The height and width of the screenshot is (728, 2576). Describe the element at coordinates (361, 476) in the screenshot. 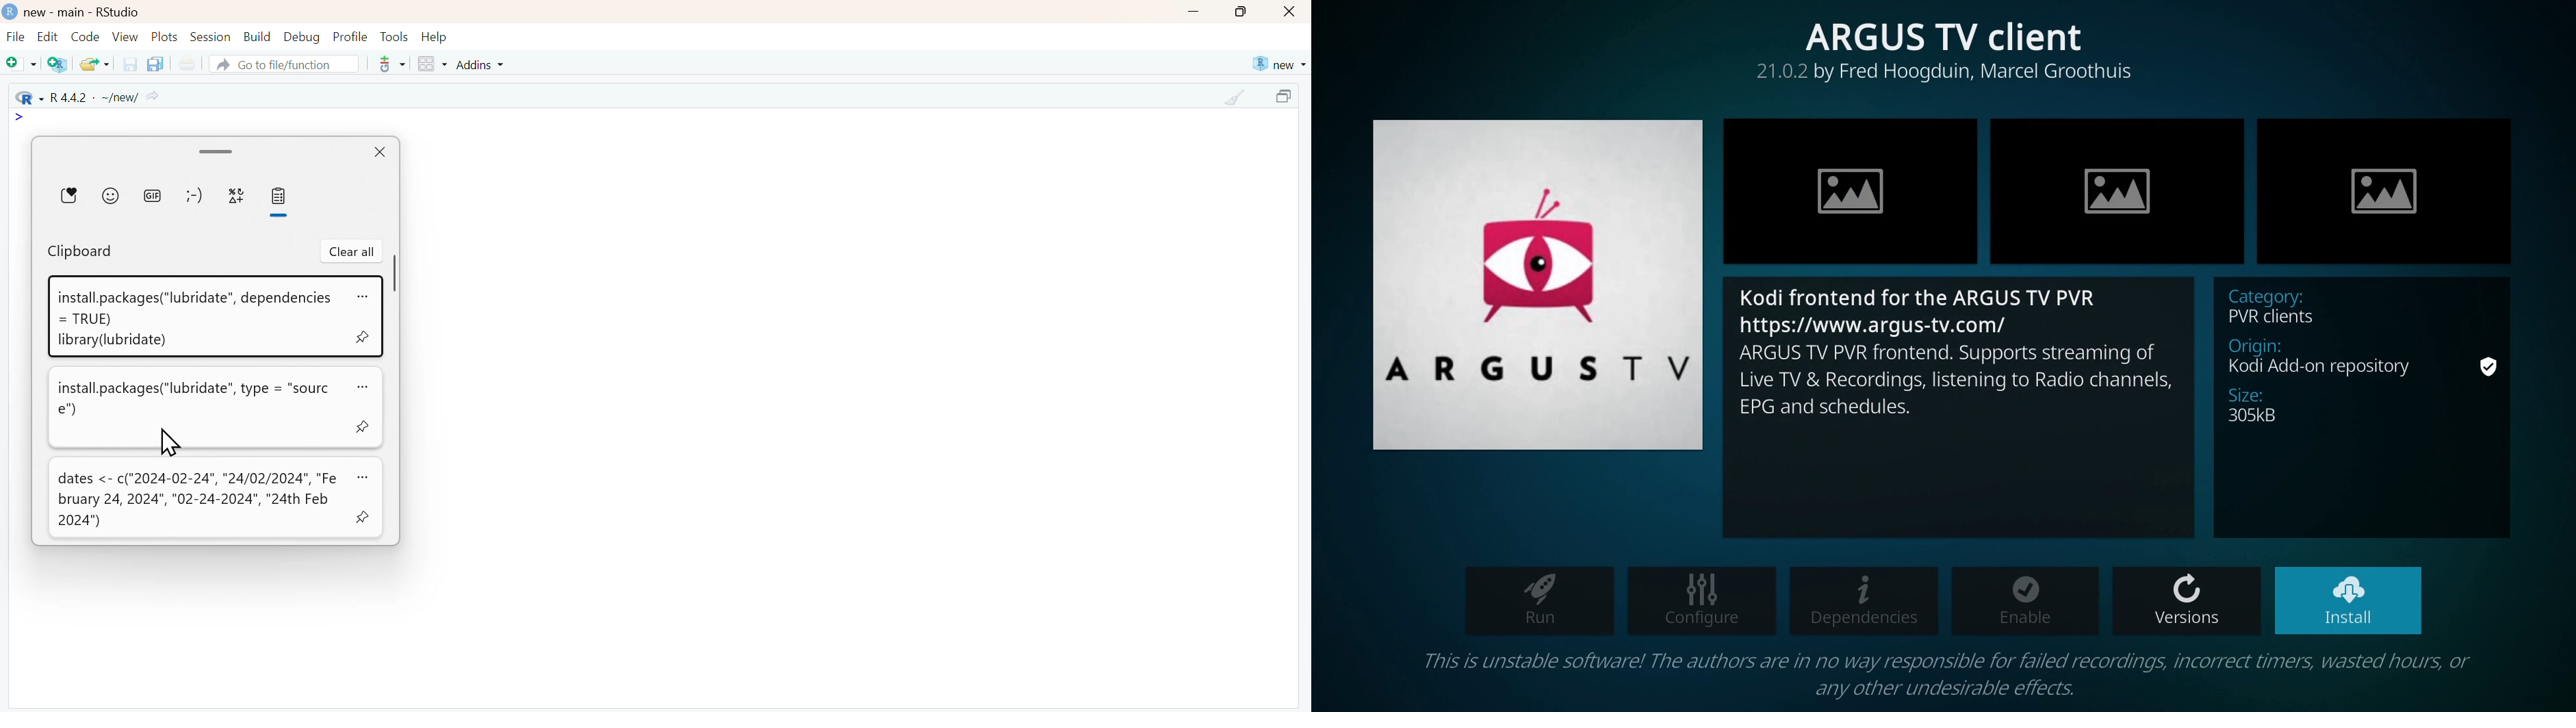

I see `more options` at that location.